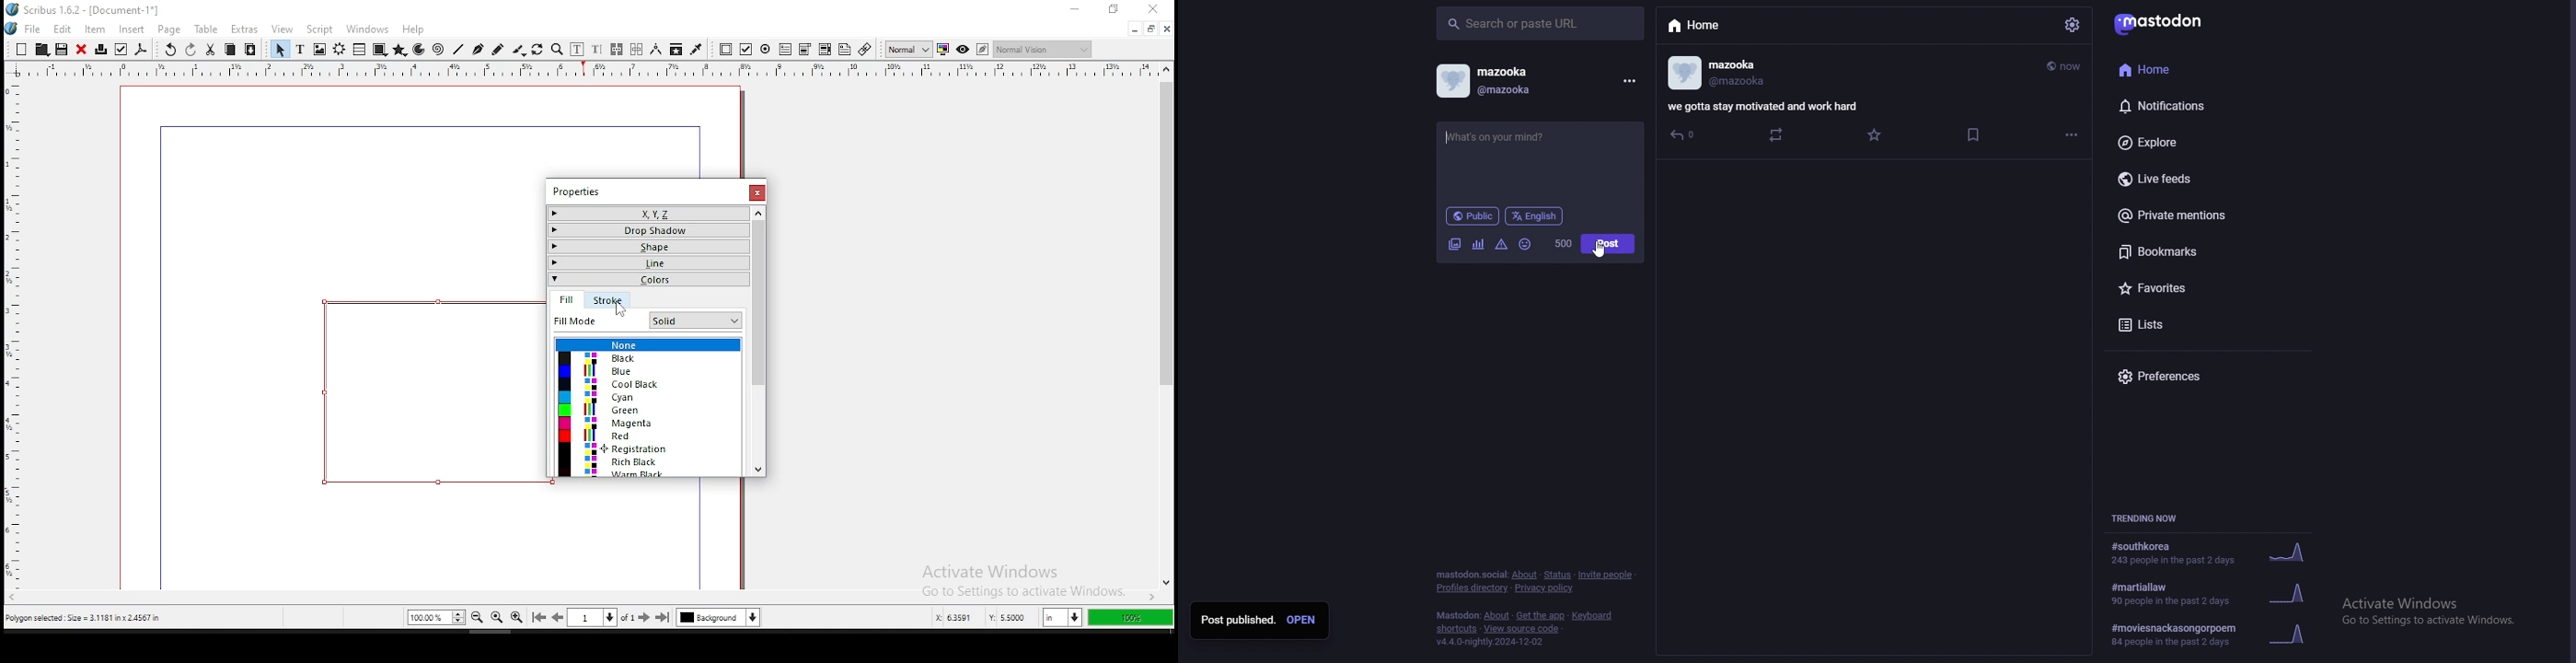 Image resolution: width=2576 pixels, height=672 pixels. I want to click on scroll bar, so click(756, 341).